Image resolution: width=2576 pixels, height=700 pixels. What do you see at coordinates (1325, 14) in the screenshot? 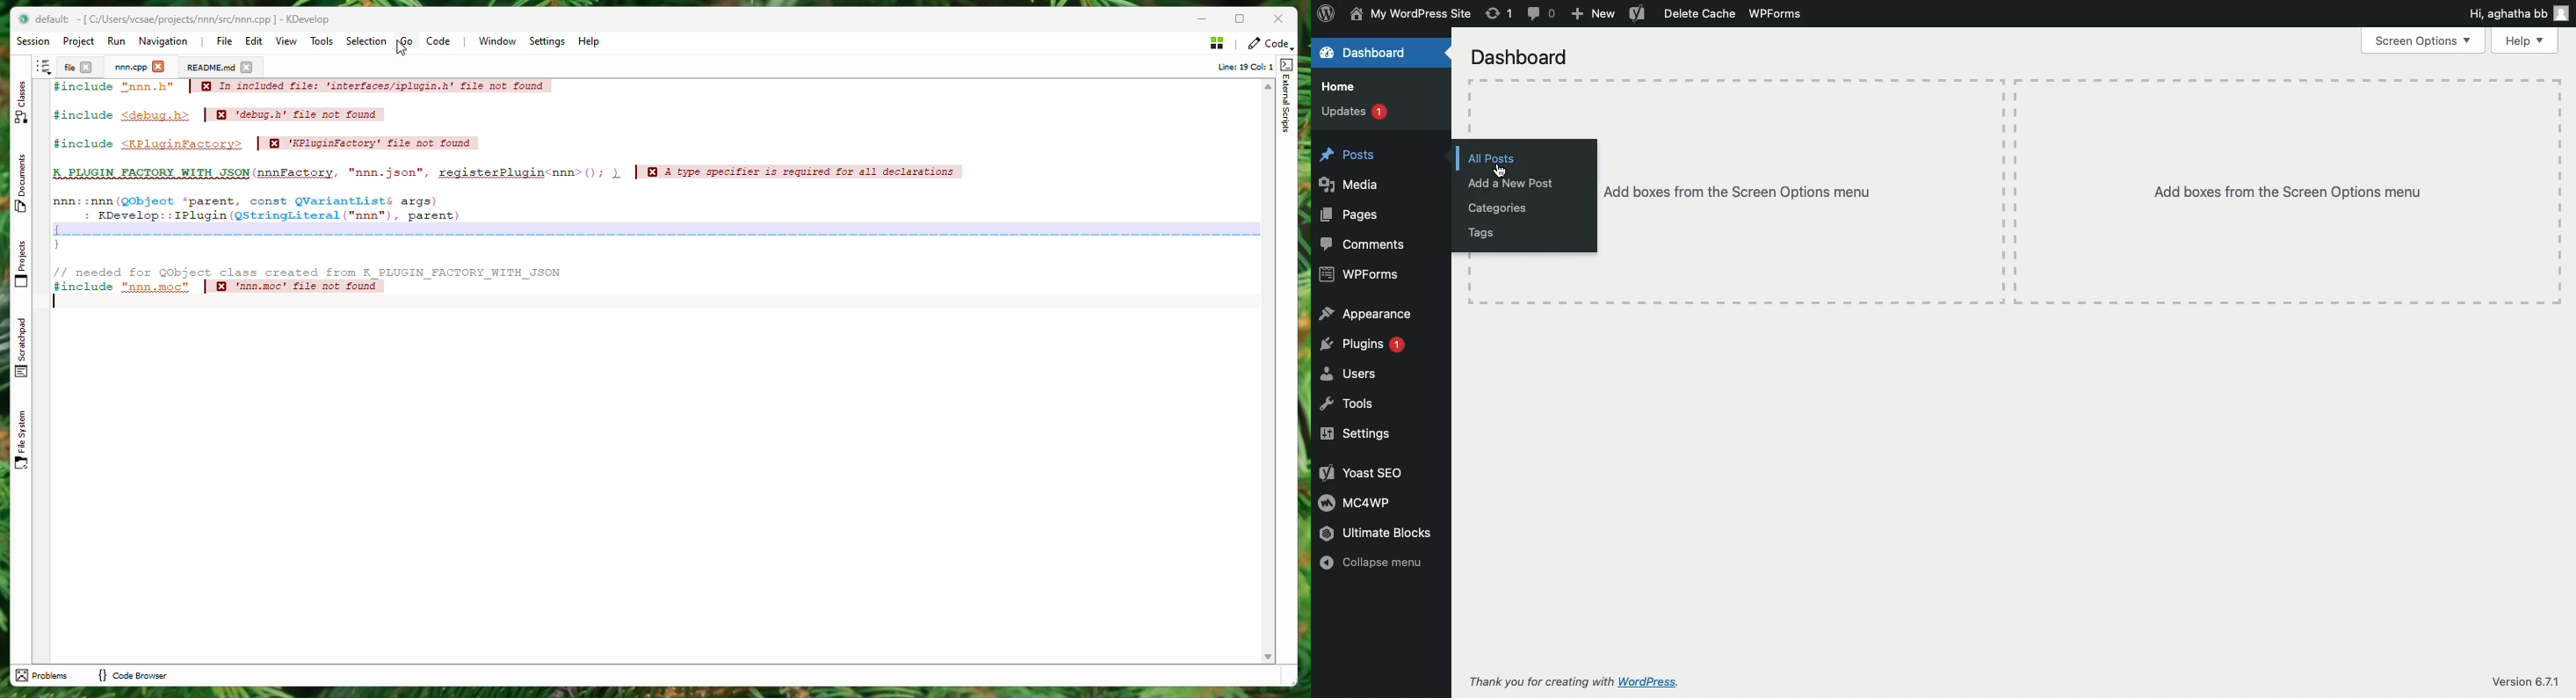
I see `Logo` at bounding box center [1325, 14].